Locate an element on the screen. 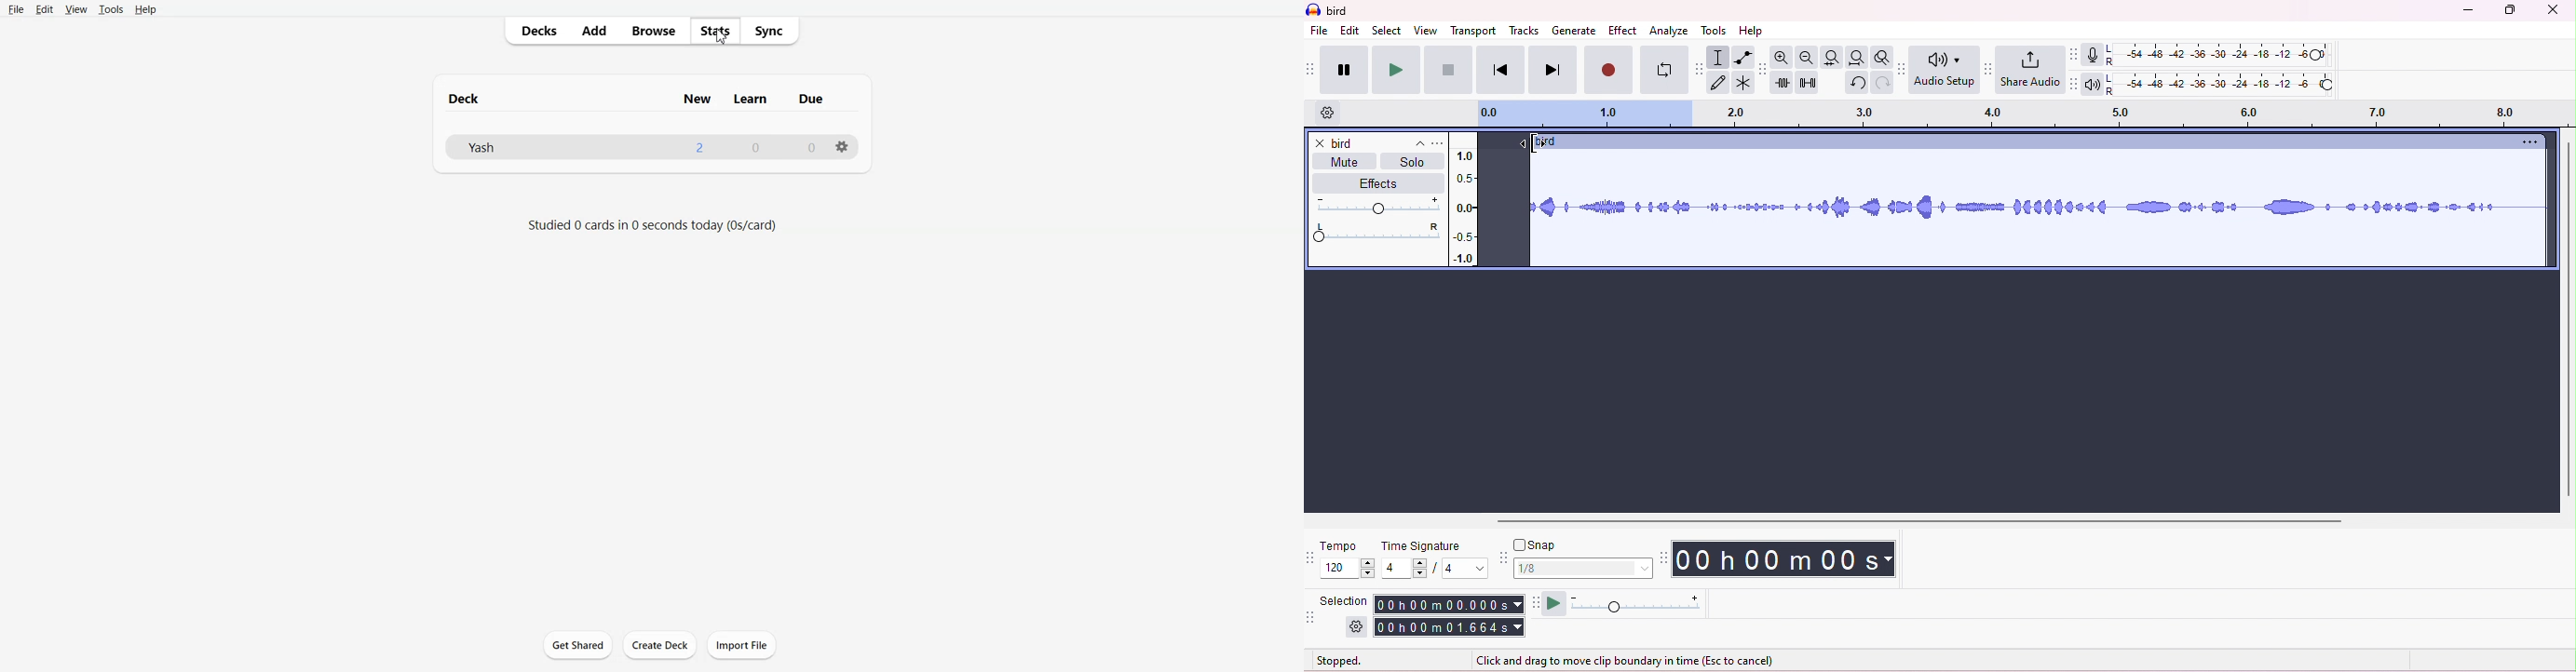 This screenshot has width=2576, height=672. selection time is located at coordinates (1447, 604).